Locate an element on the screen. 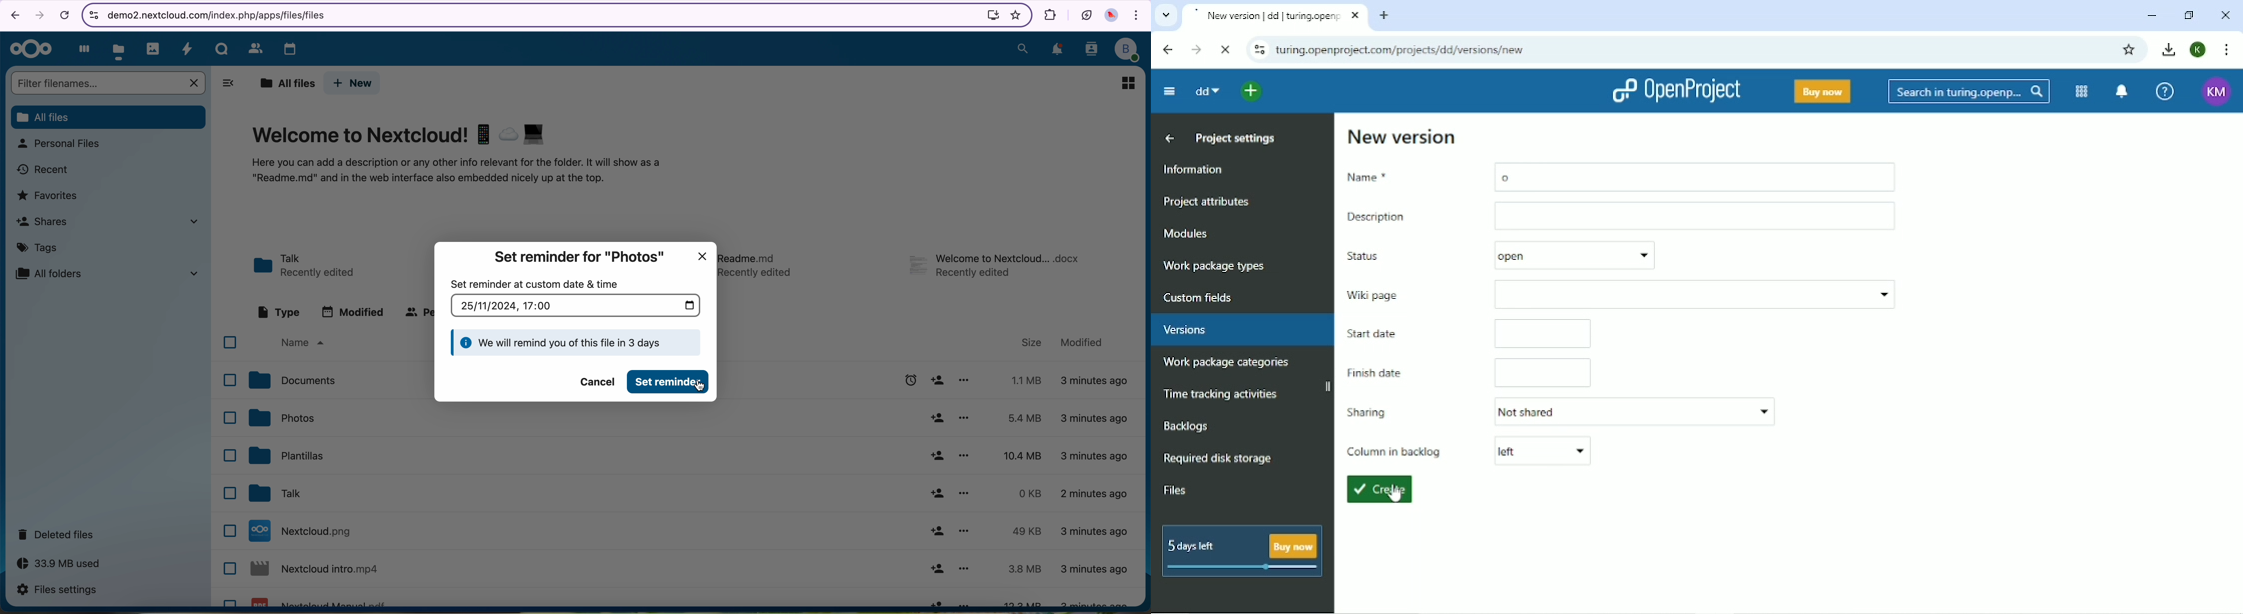  deleted files is located at coordinates (58, 535).